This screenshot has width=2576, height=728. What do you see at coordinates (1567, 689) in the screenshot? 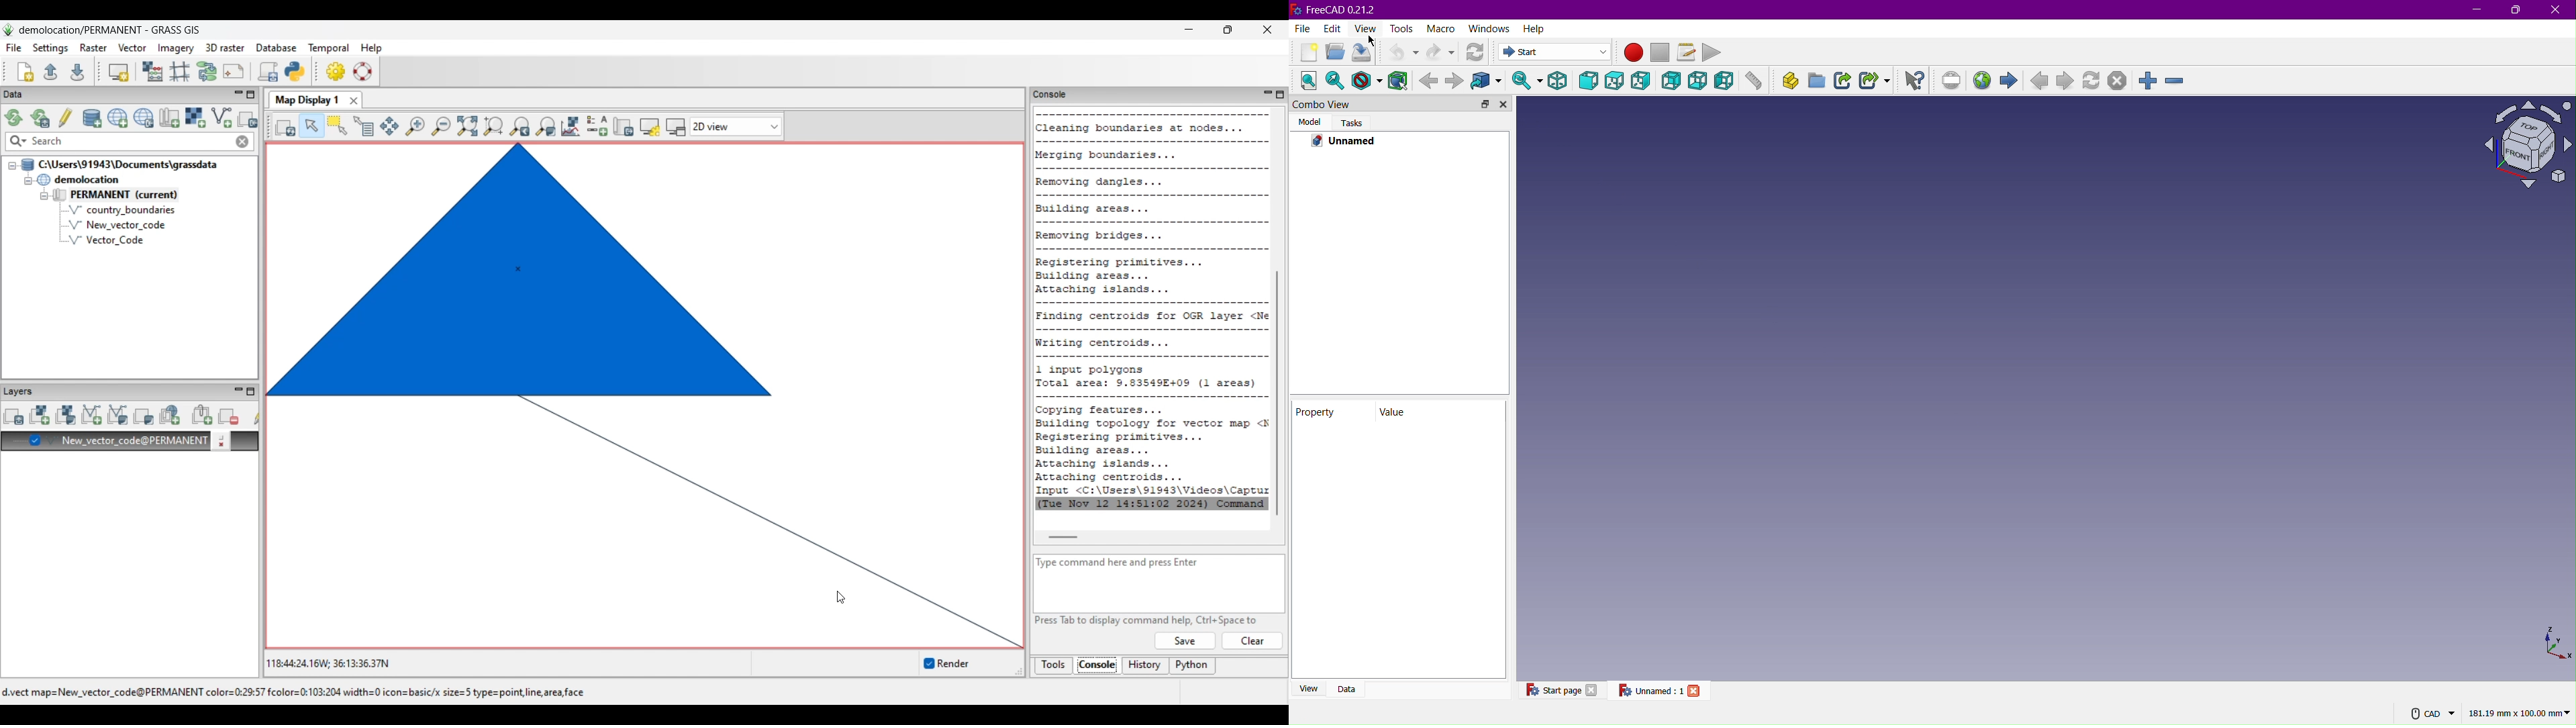
I see `Start Page` at bounding box center [1567, 689].